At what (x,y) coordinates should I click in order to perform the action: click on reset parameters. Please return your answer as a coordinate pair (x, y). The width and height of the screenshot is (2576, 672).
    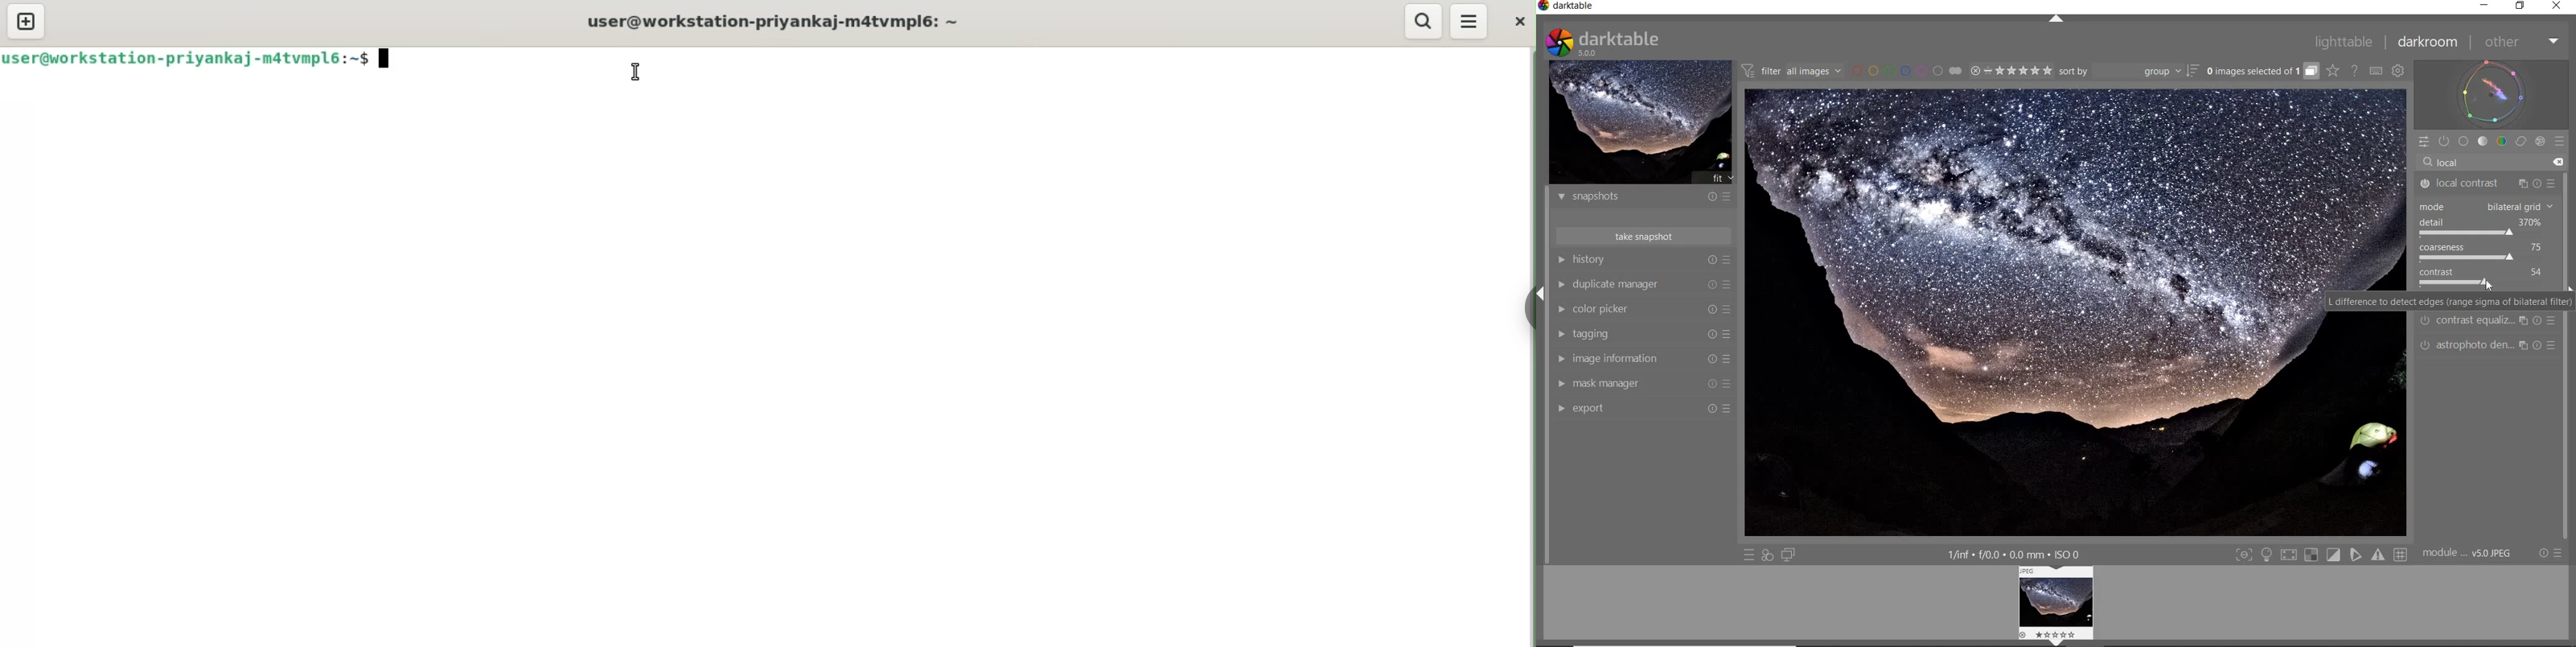
    Looking at the image, I should click on (2541, 345).